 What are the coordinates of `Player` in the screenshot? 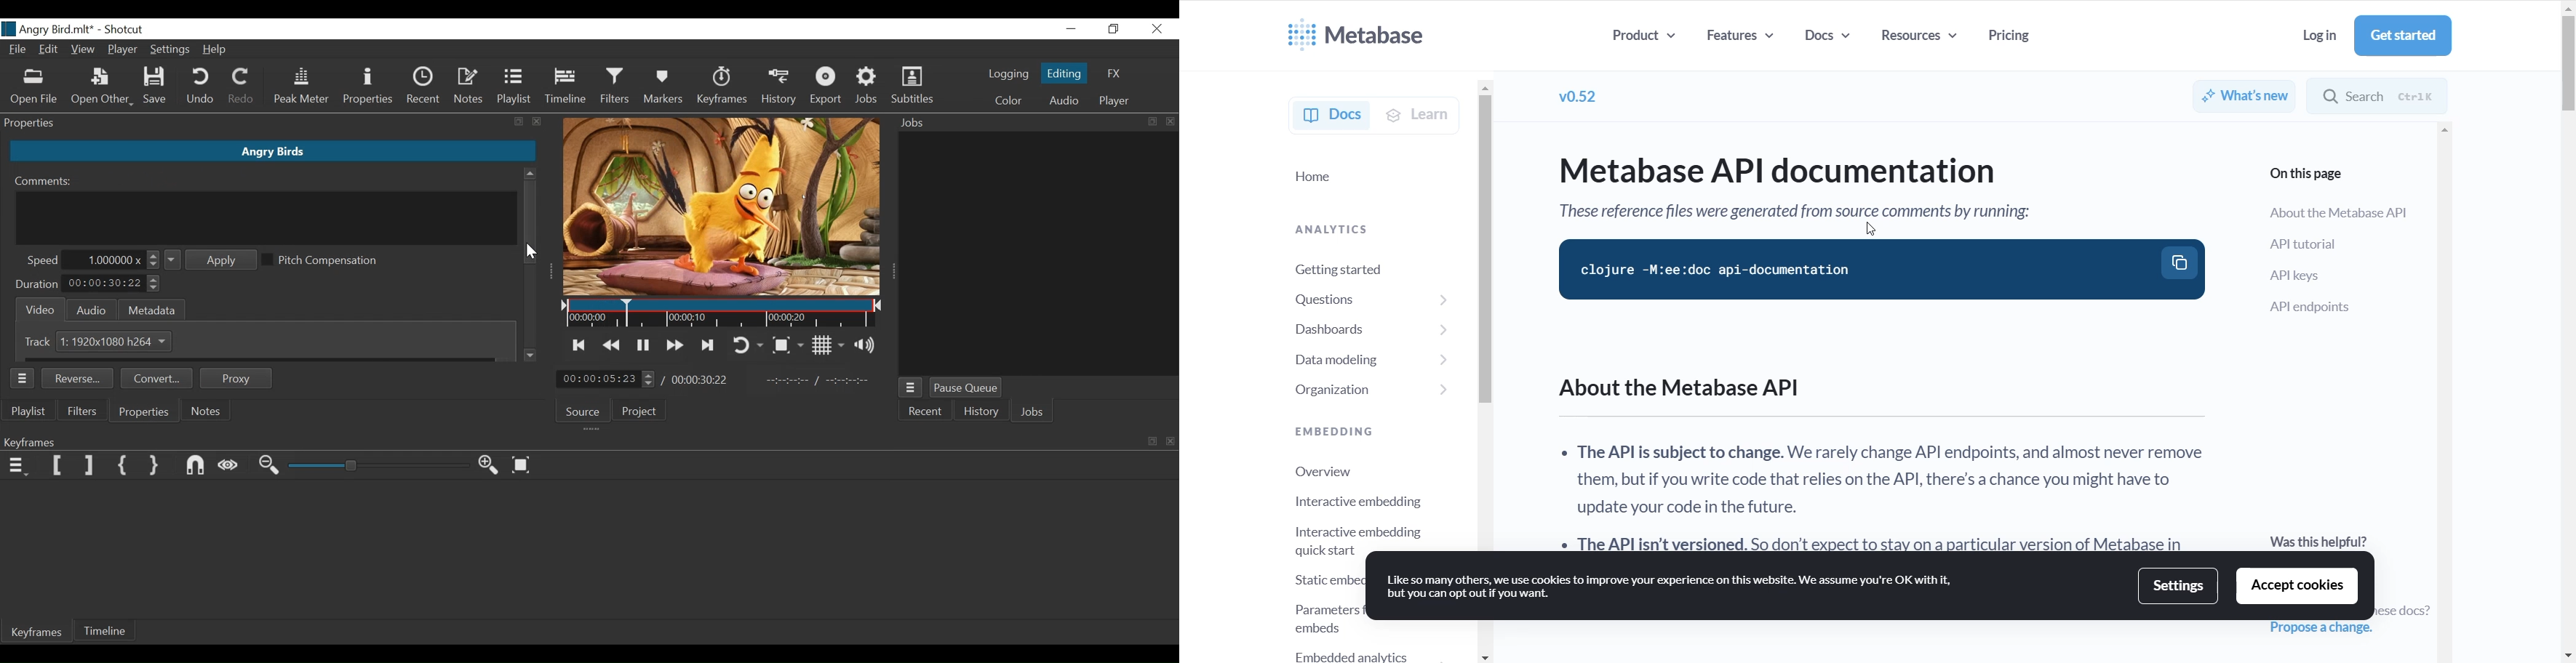 It's located at (122, 49).